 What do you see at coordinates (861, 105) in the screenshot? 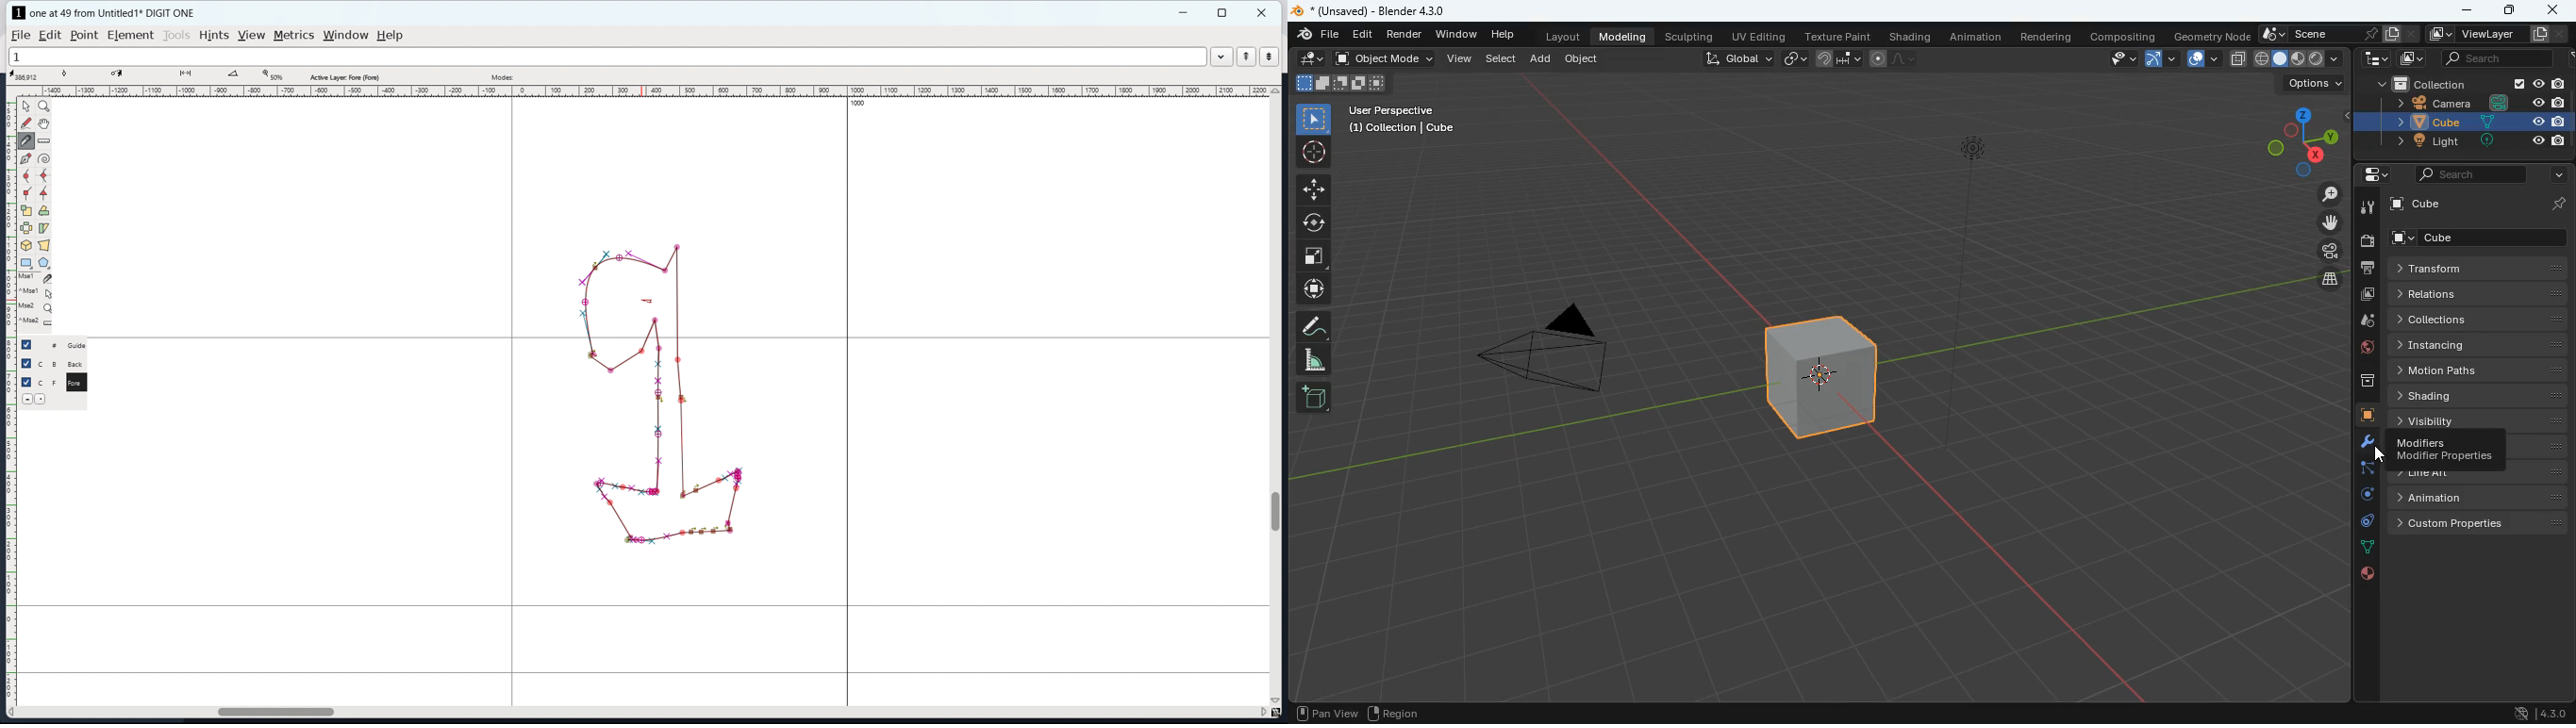
I see `1000` at bounding box center [861, 105].